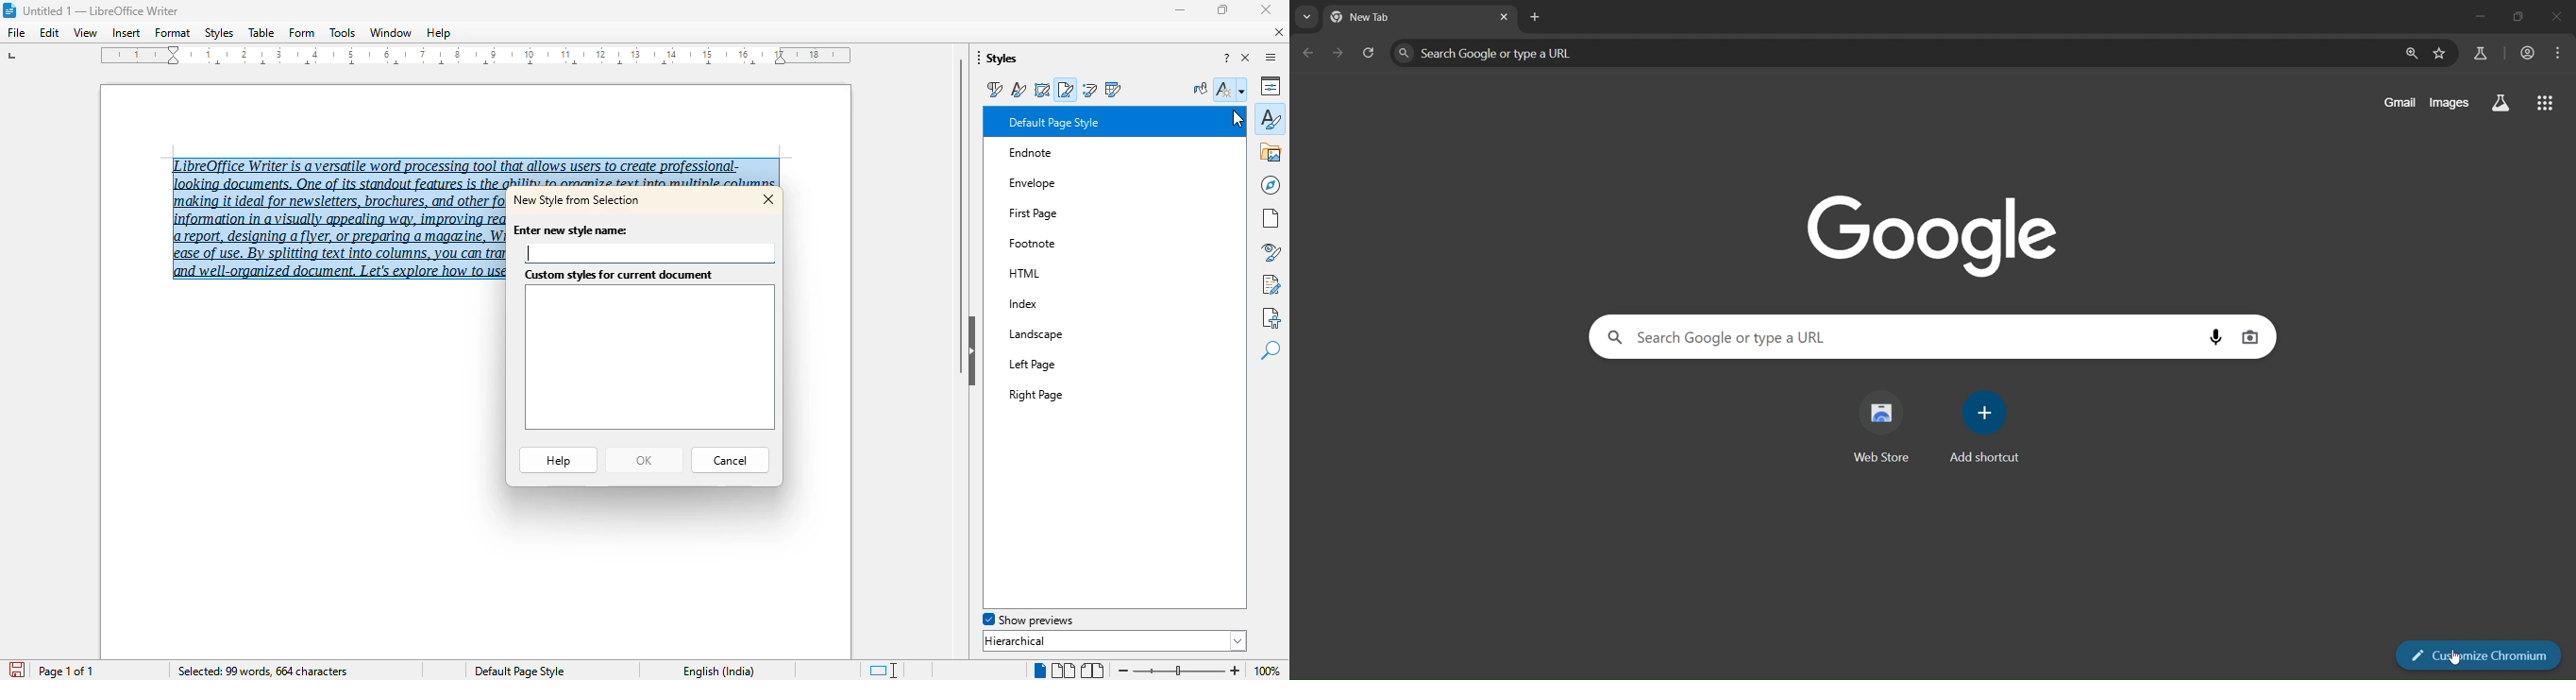 The height and width of the screenshot is (700, 2576). What do you see at coordinates (332, 212) in the screenshot?
I see ` LibreOffice Writer is a versatile word processing tool that allows users to create professional-‘making it ideal for newsletters, brochures, and other formatted content, Columns help structure report, designing a flyer, or preparing a magazine, Writer's column feature offers flexibility and ease of use. By splitting text into columns, you can transform a plain block of text into an elegant and well-organized document. Let's explore how to use this feature! (text selected)` at bounding box center [332, 212].